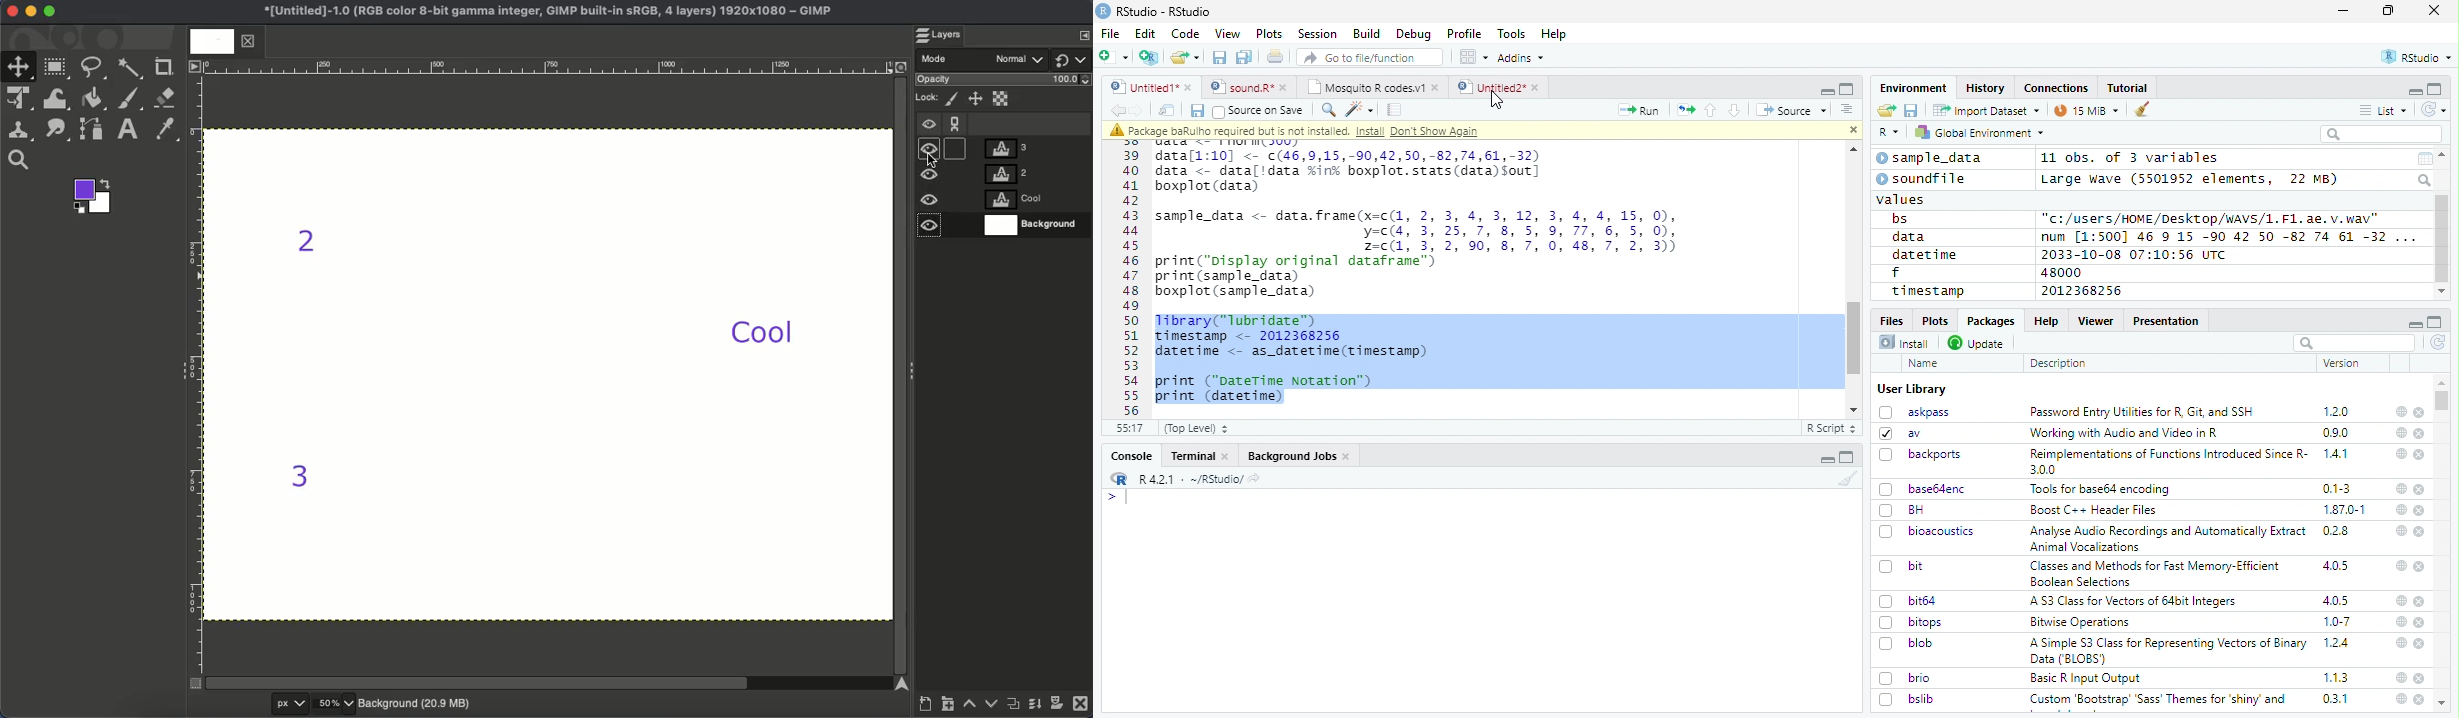 This screenshot has height=728, width=2464. Describe the element at coordinates (1228, 34) in the screenshot. I see `View` at that location.